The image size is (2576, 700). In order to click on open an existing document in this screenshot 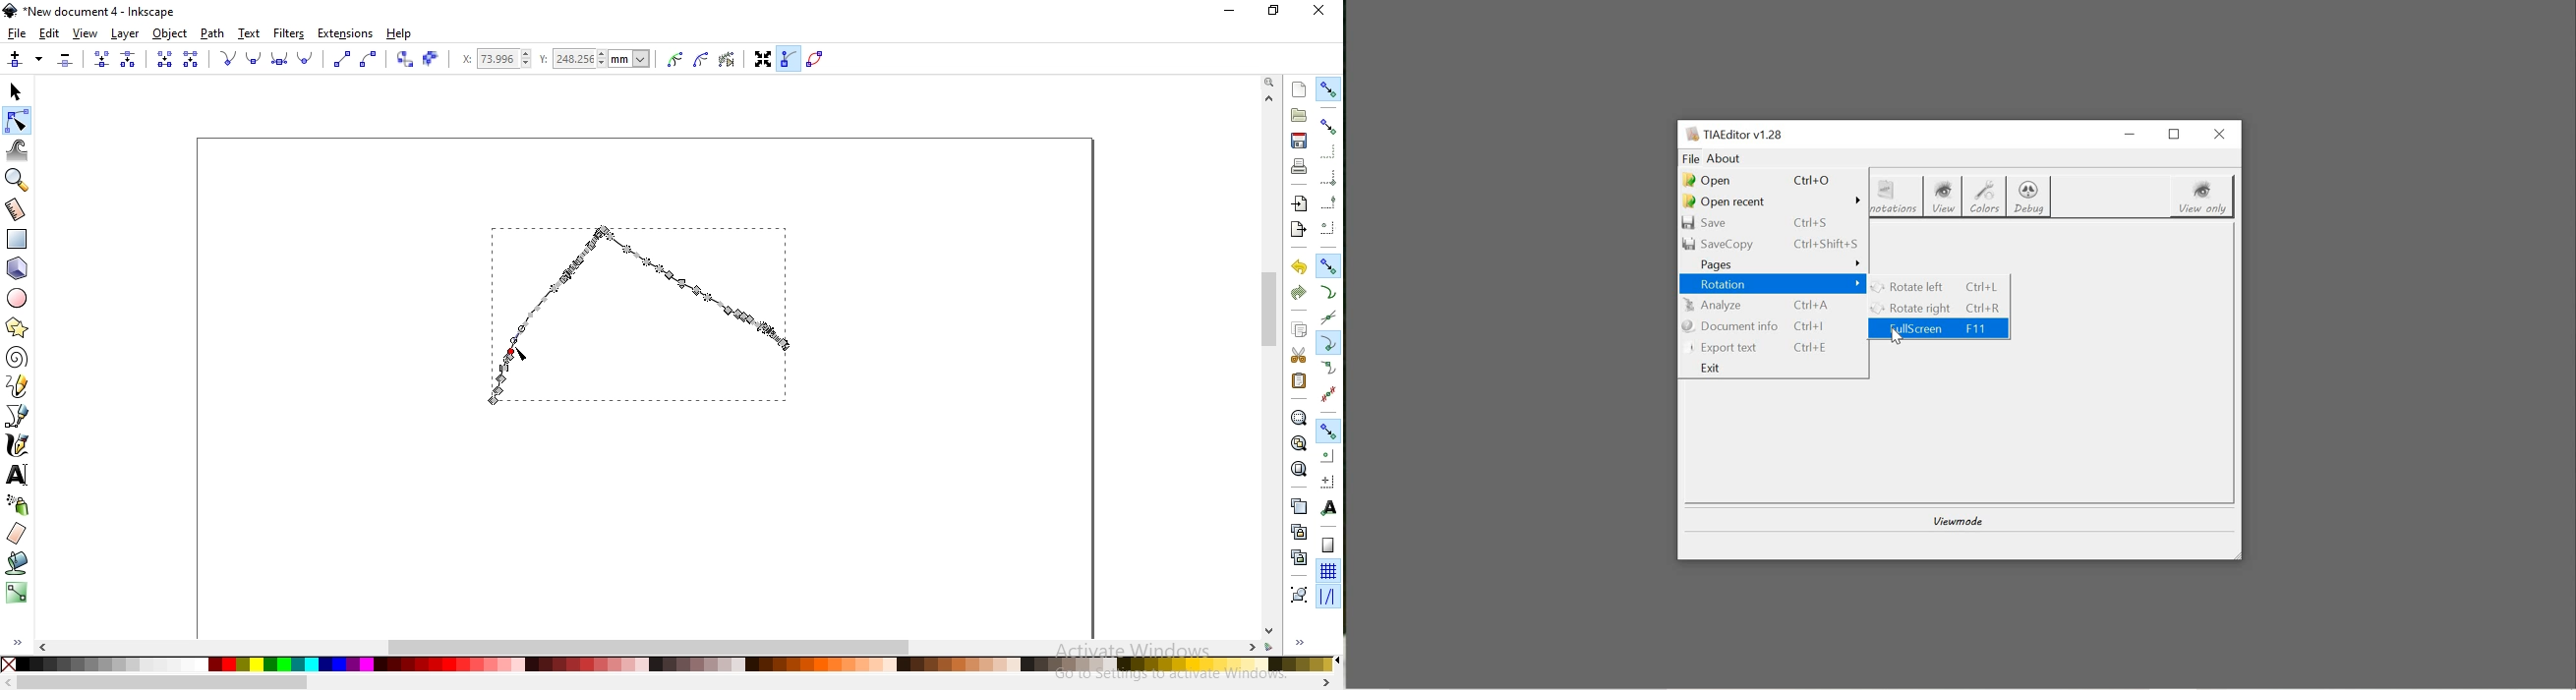, I will do `click(1299, 115)`.